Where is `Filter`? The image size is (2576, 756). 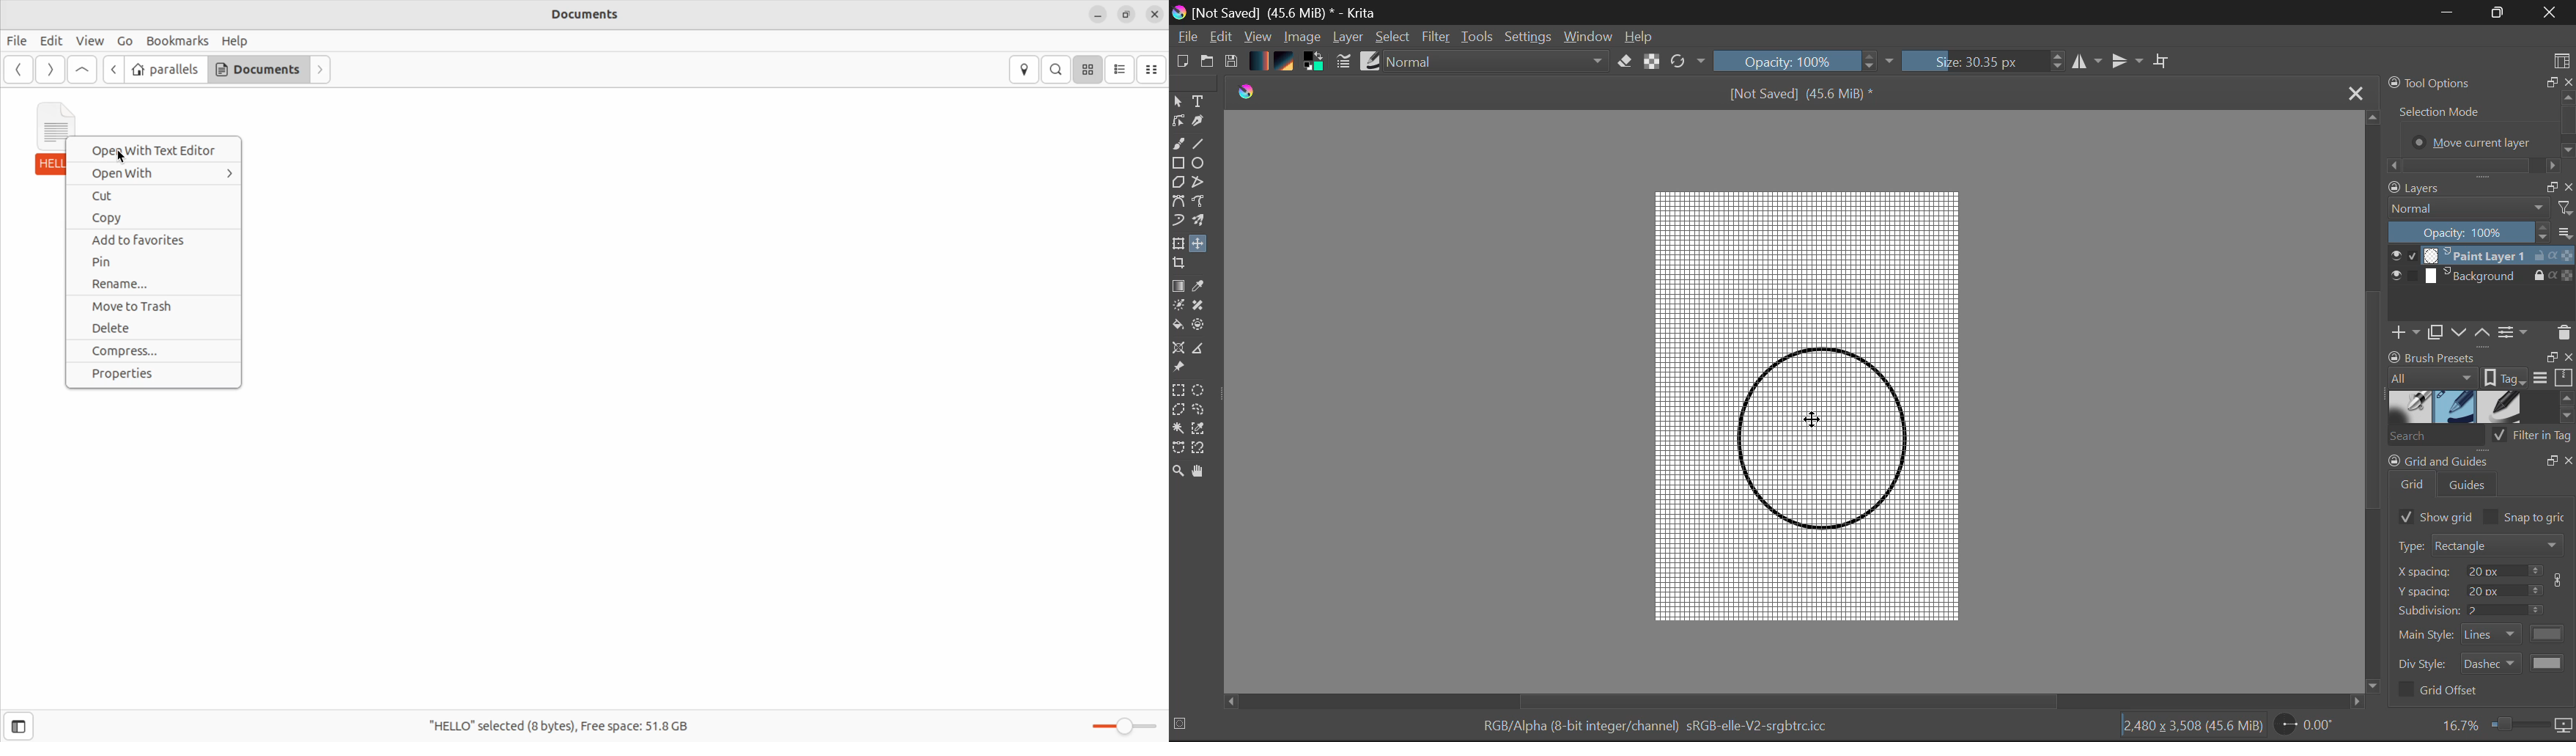 Filter is located at coordinates (1434, 37).